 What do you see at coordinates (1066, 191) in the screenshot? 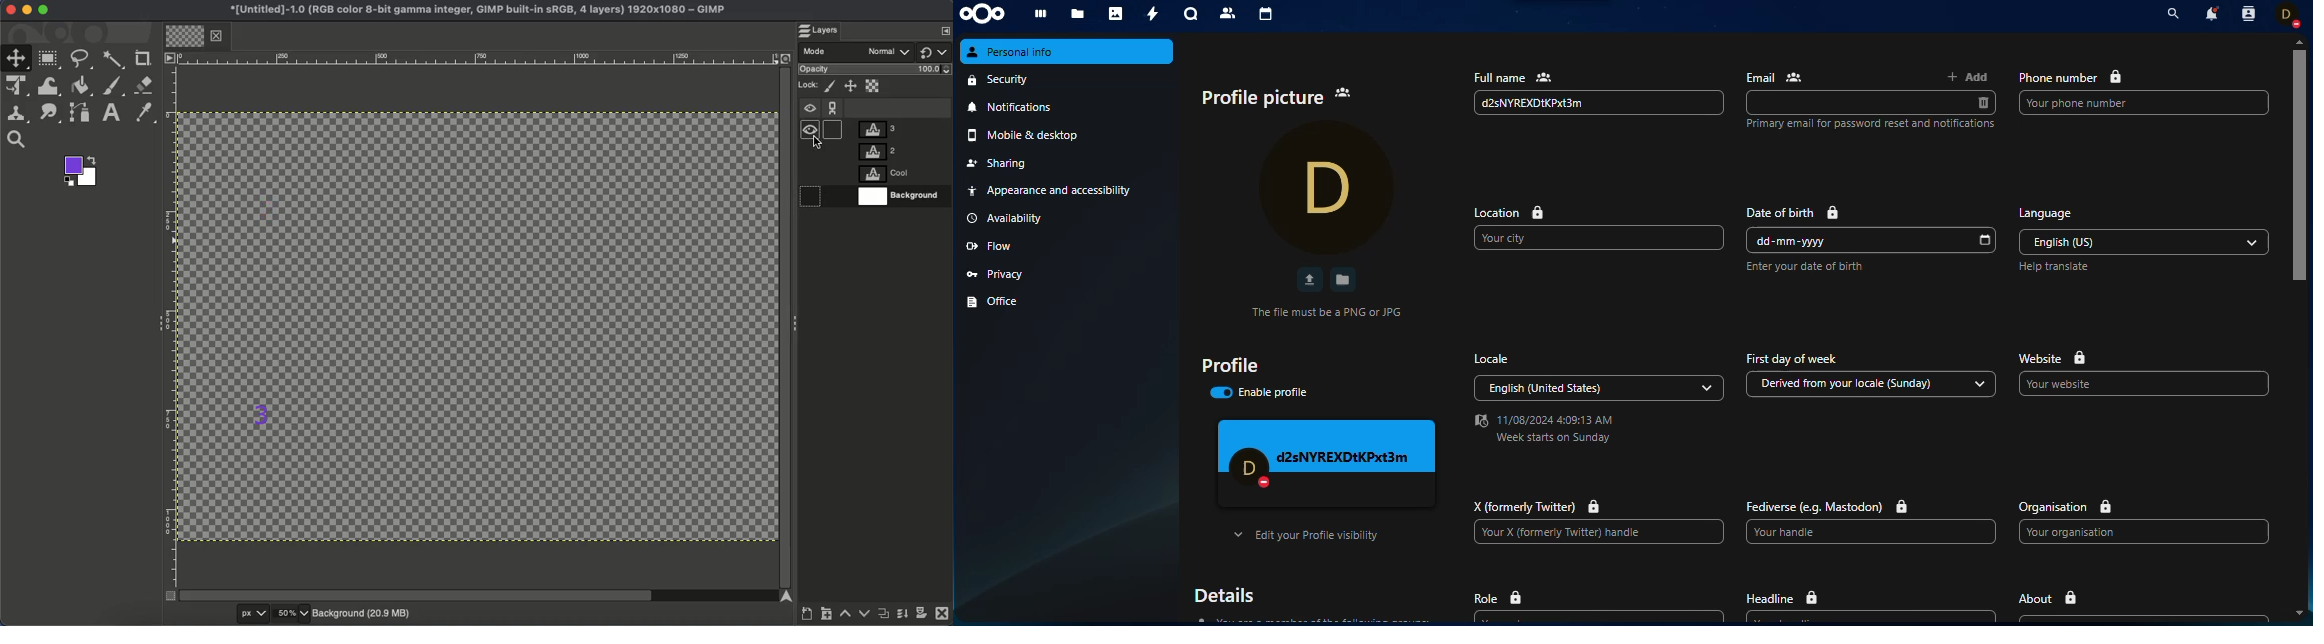
I see `Appearance and accessibility` at bounding box center [1066, 191].